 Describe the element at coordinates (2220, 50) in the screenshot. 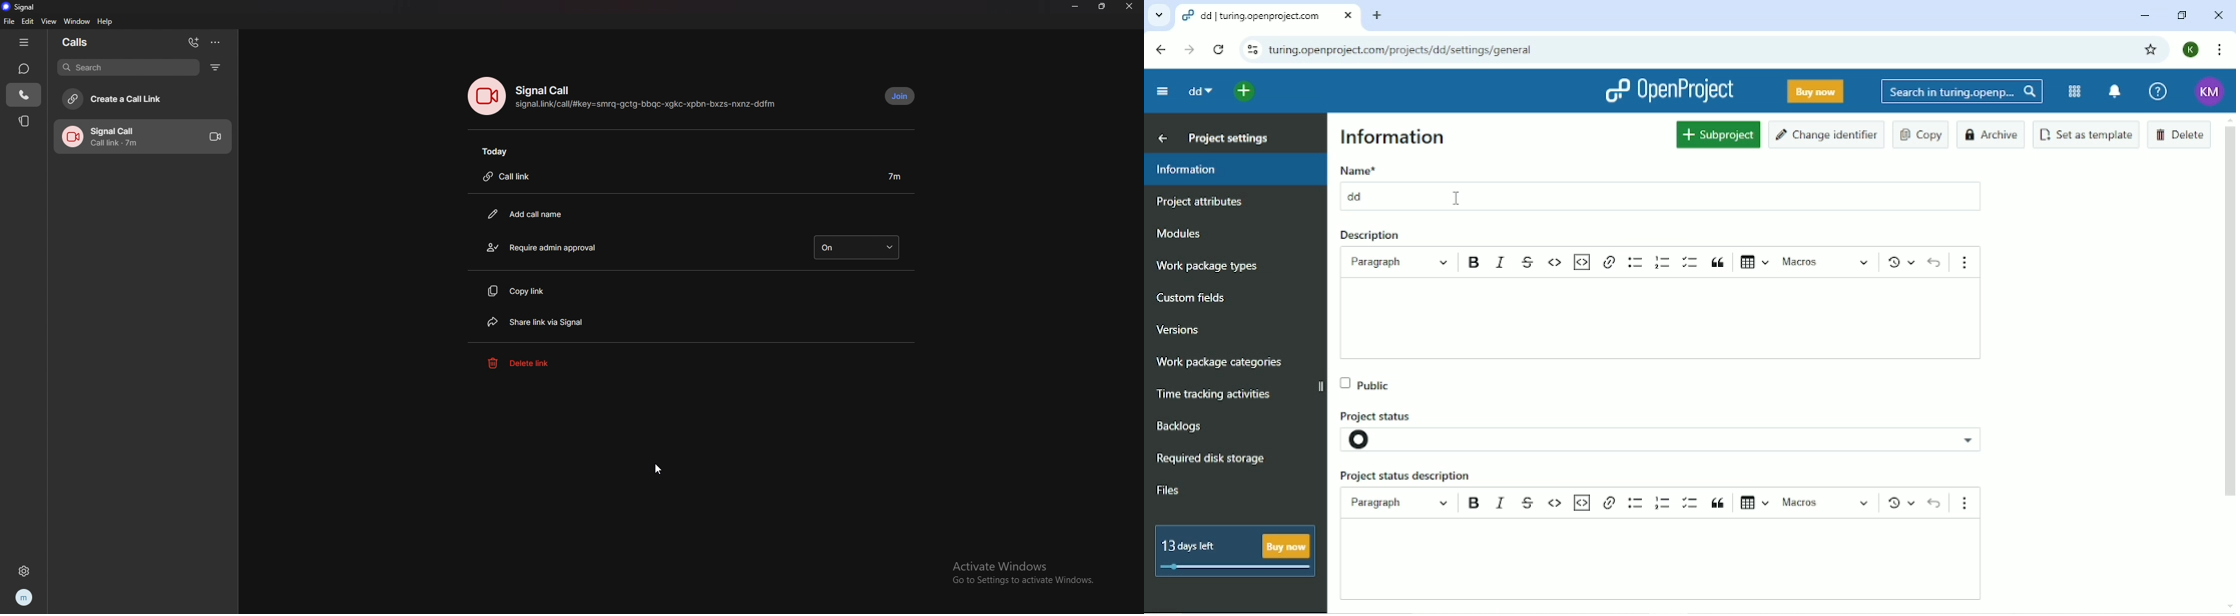

I see `Customize and control google chrome` at that location.